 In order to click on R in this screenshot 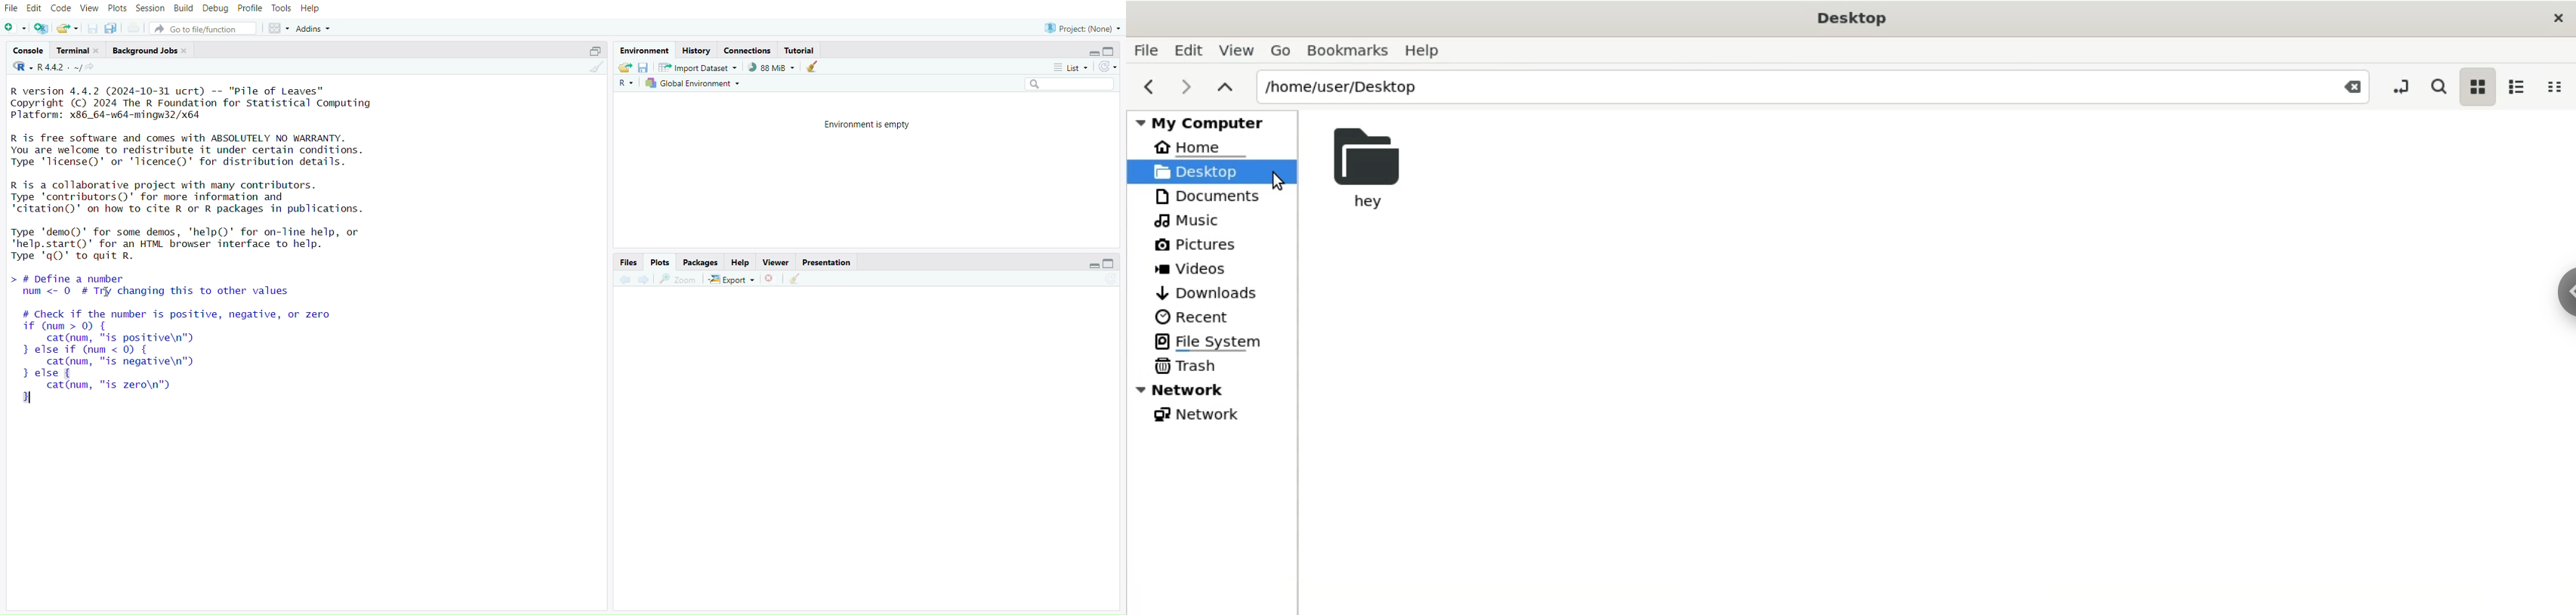, I will do `click(626, 85)`.